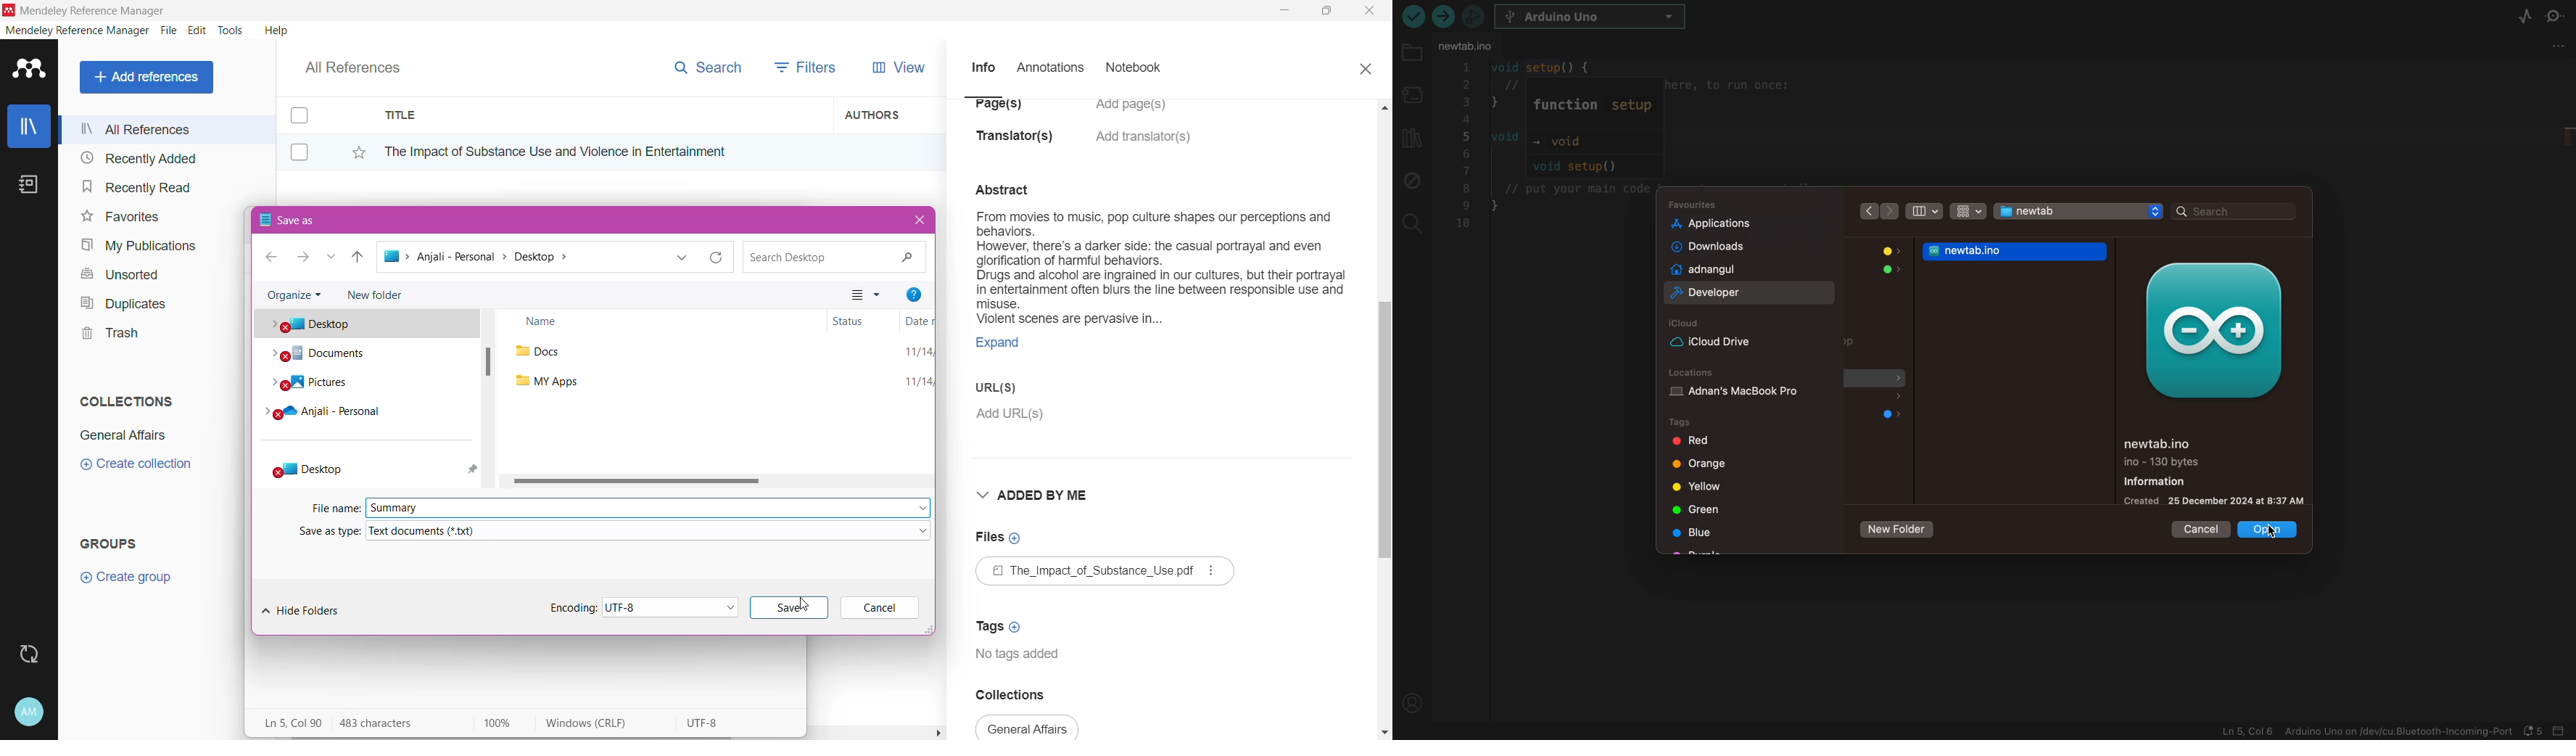 The image size is (2576, 756). Describe the element at coordinates (1890, 272) in the screenshot. I see `colors` at that location.